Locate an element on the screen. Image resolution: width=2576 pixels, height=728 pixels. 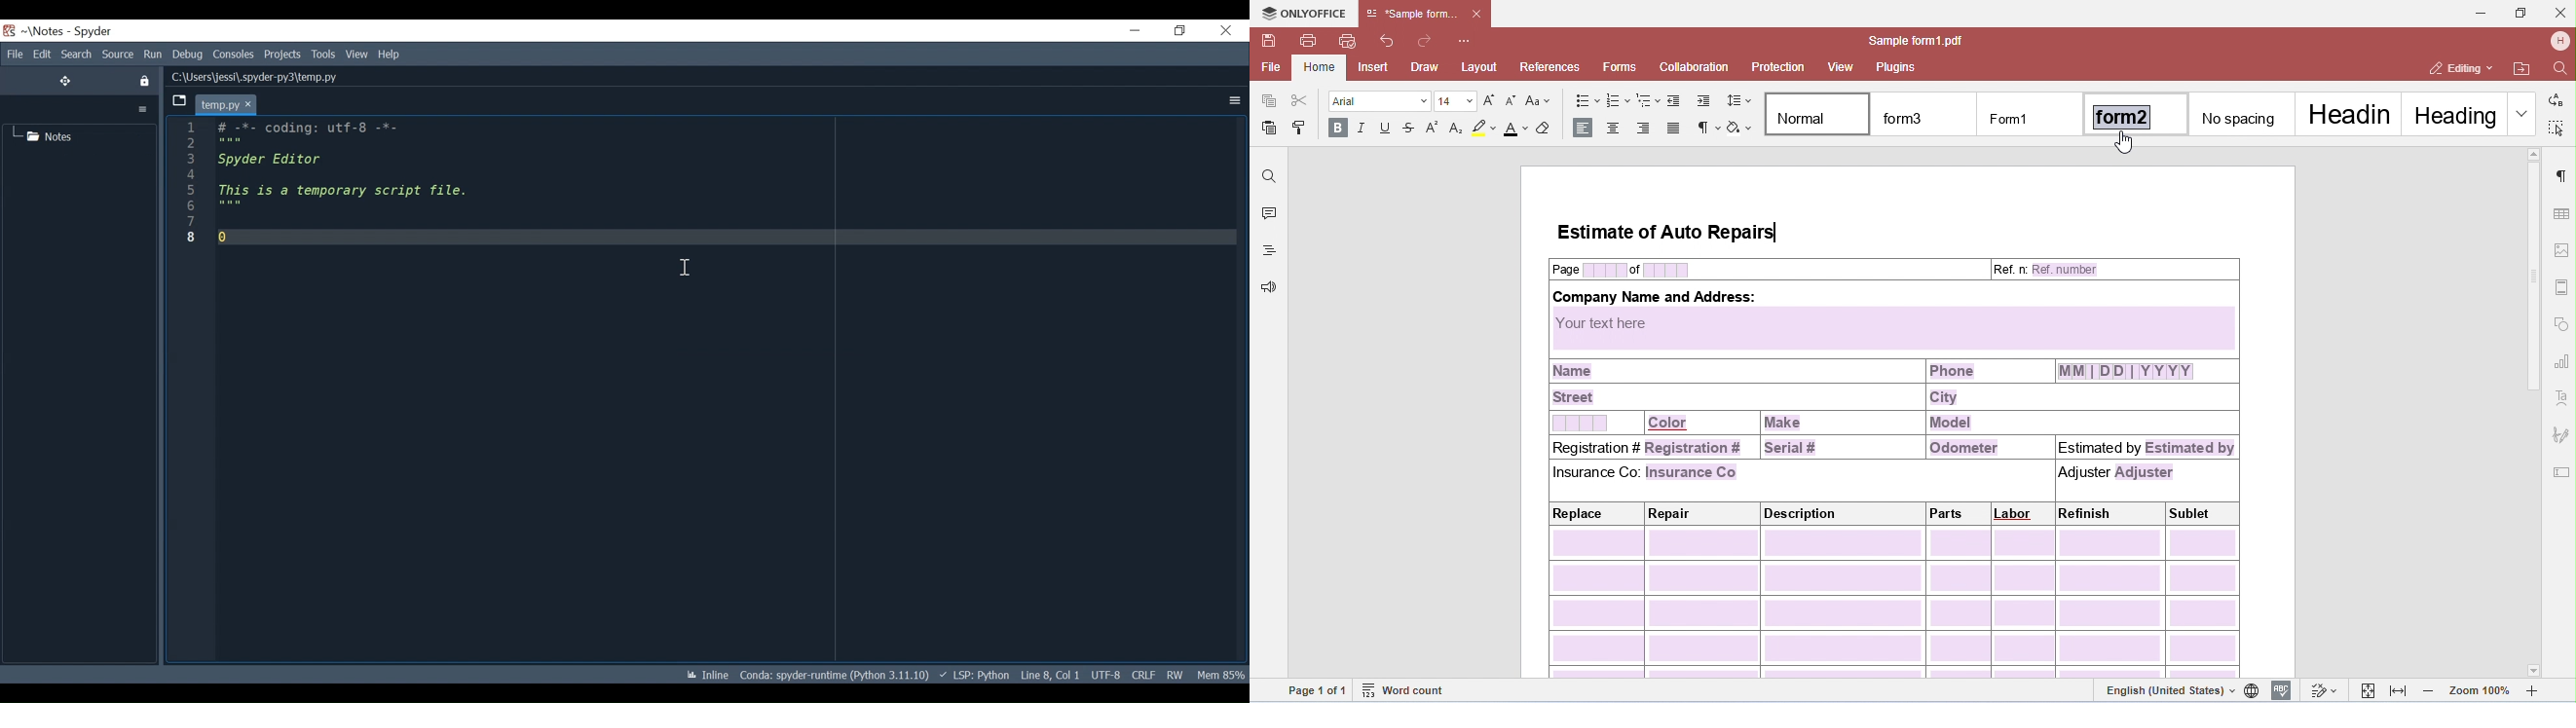
More Options  is located at coordinates (143, 109).